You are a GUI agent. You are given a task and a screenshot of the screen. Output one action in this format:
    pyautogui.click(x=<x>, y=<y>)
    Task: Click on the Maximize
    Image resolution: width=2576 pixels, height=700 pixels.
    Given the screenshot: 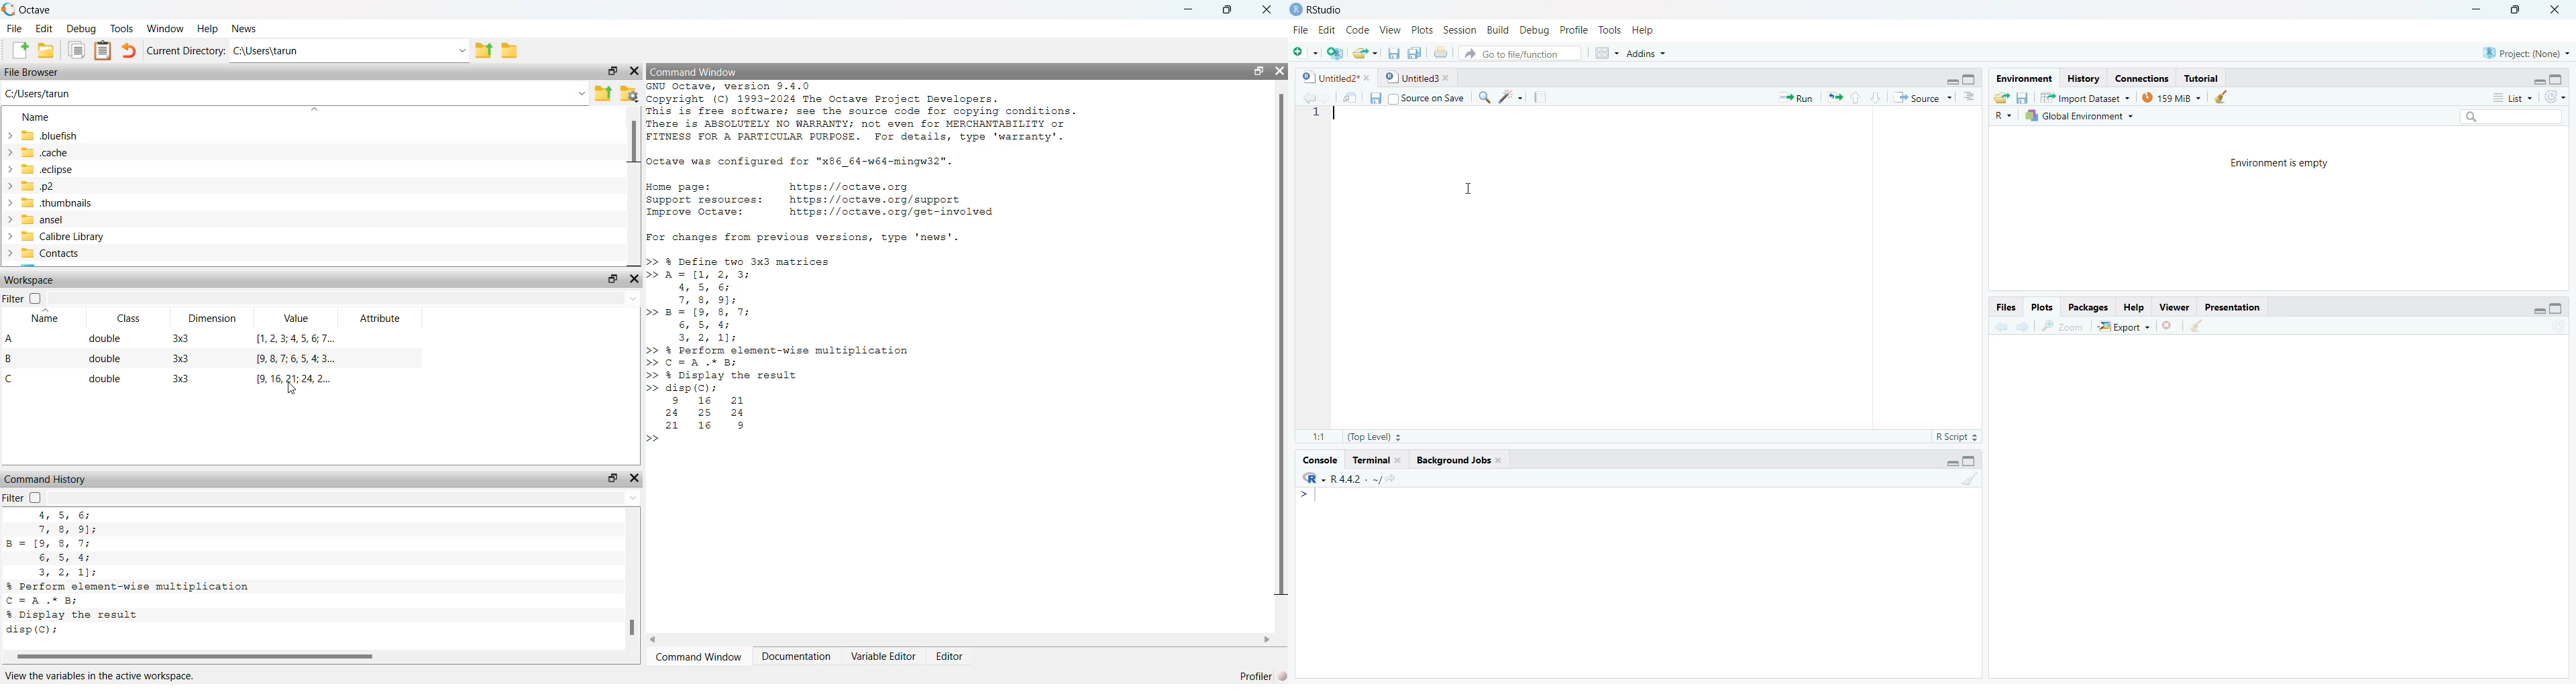 What is the action you would take?
    pyautogui.click(x=1971, y=461)
    